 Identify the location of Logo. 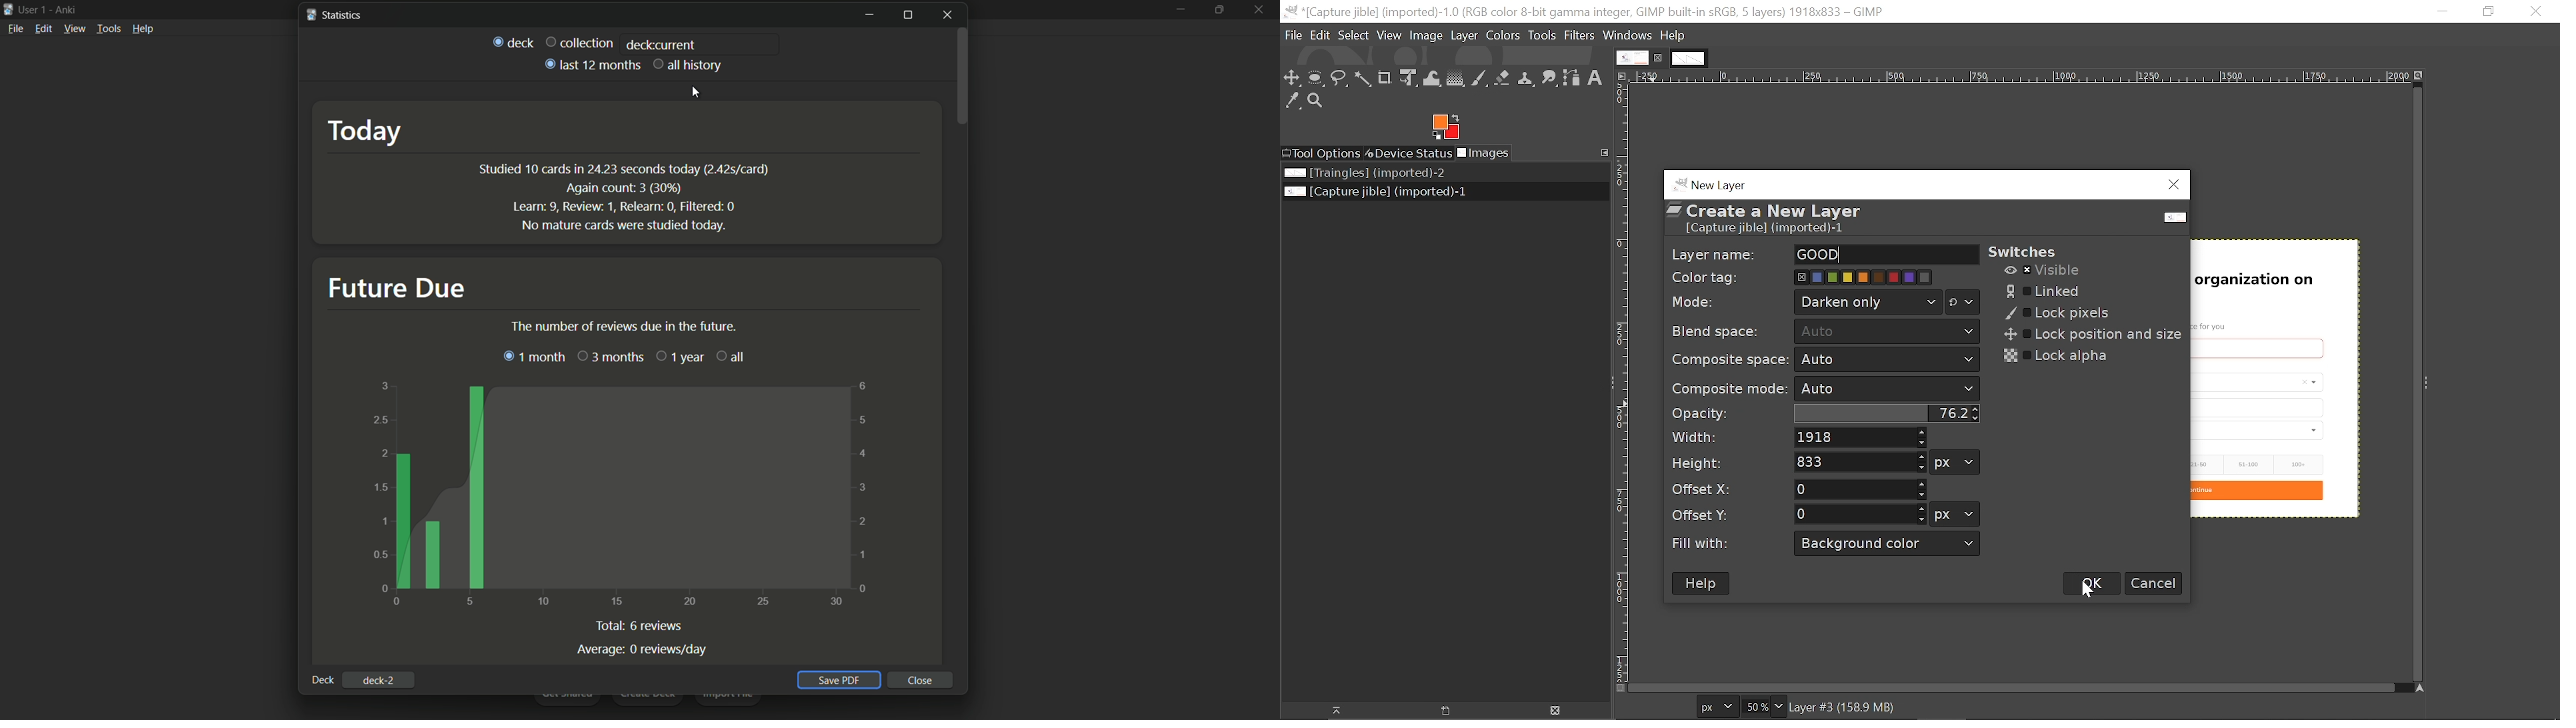
(8, 10).